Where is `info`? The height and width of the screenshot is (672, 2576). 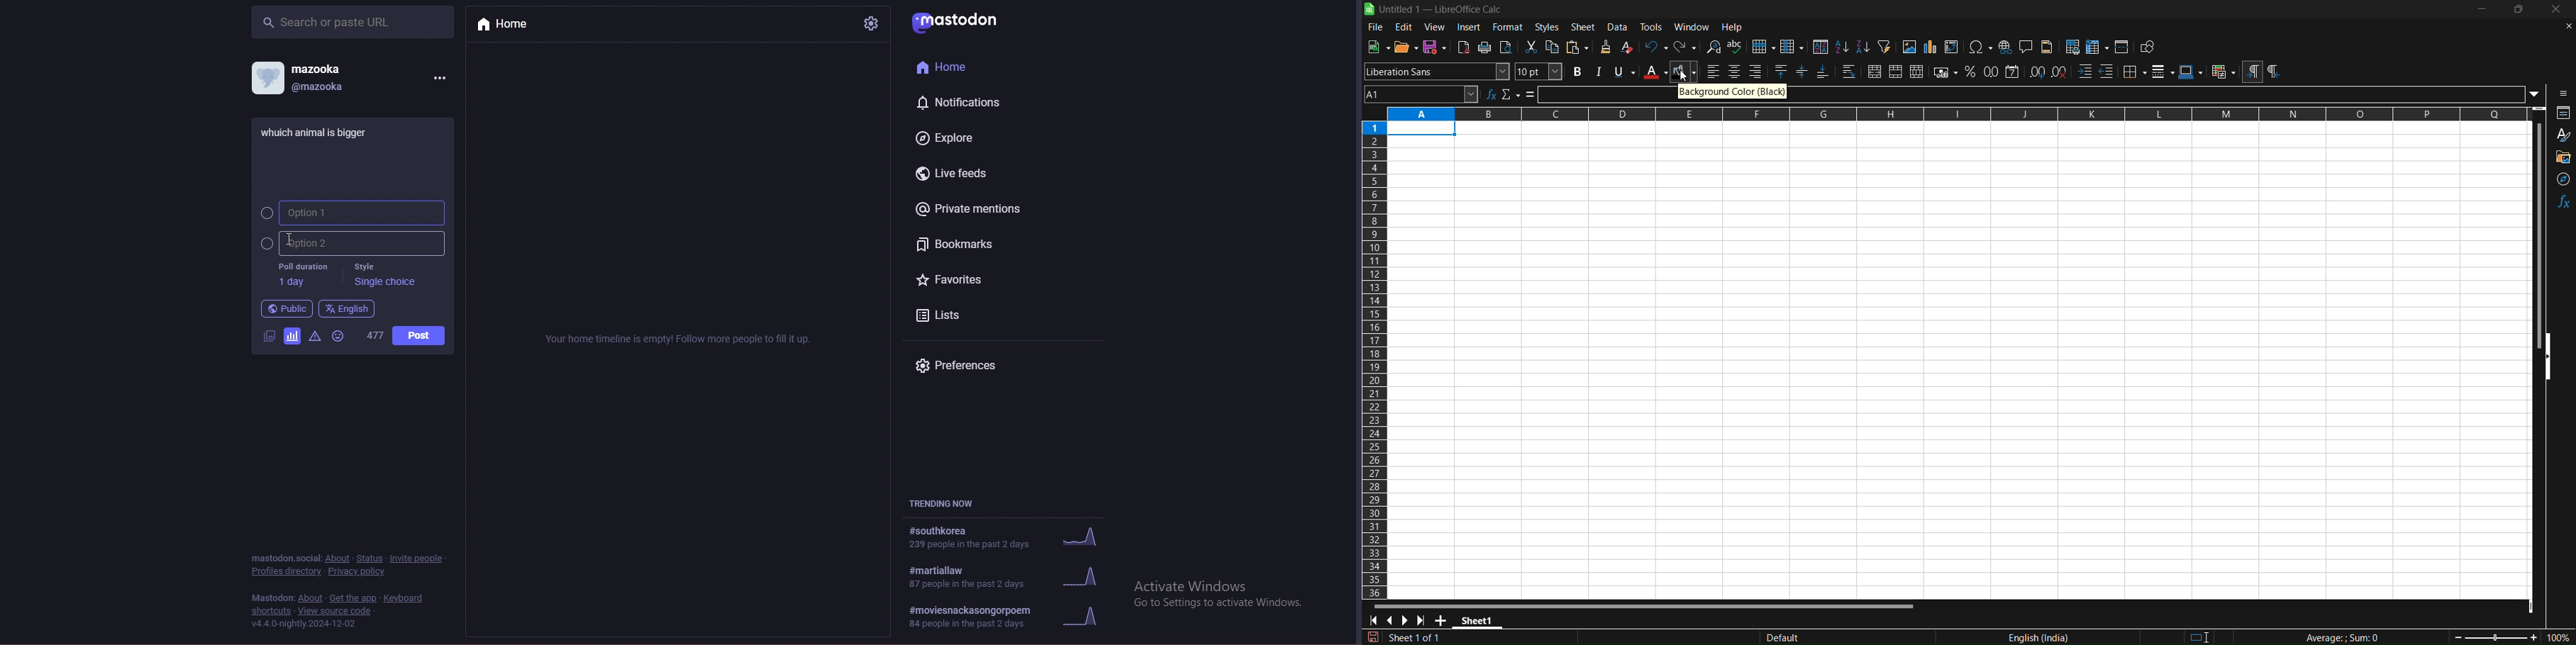 info is located at coordinates (680, 339).